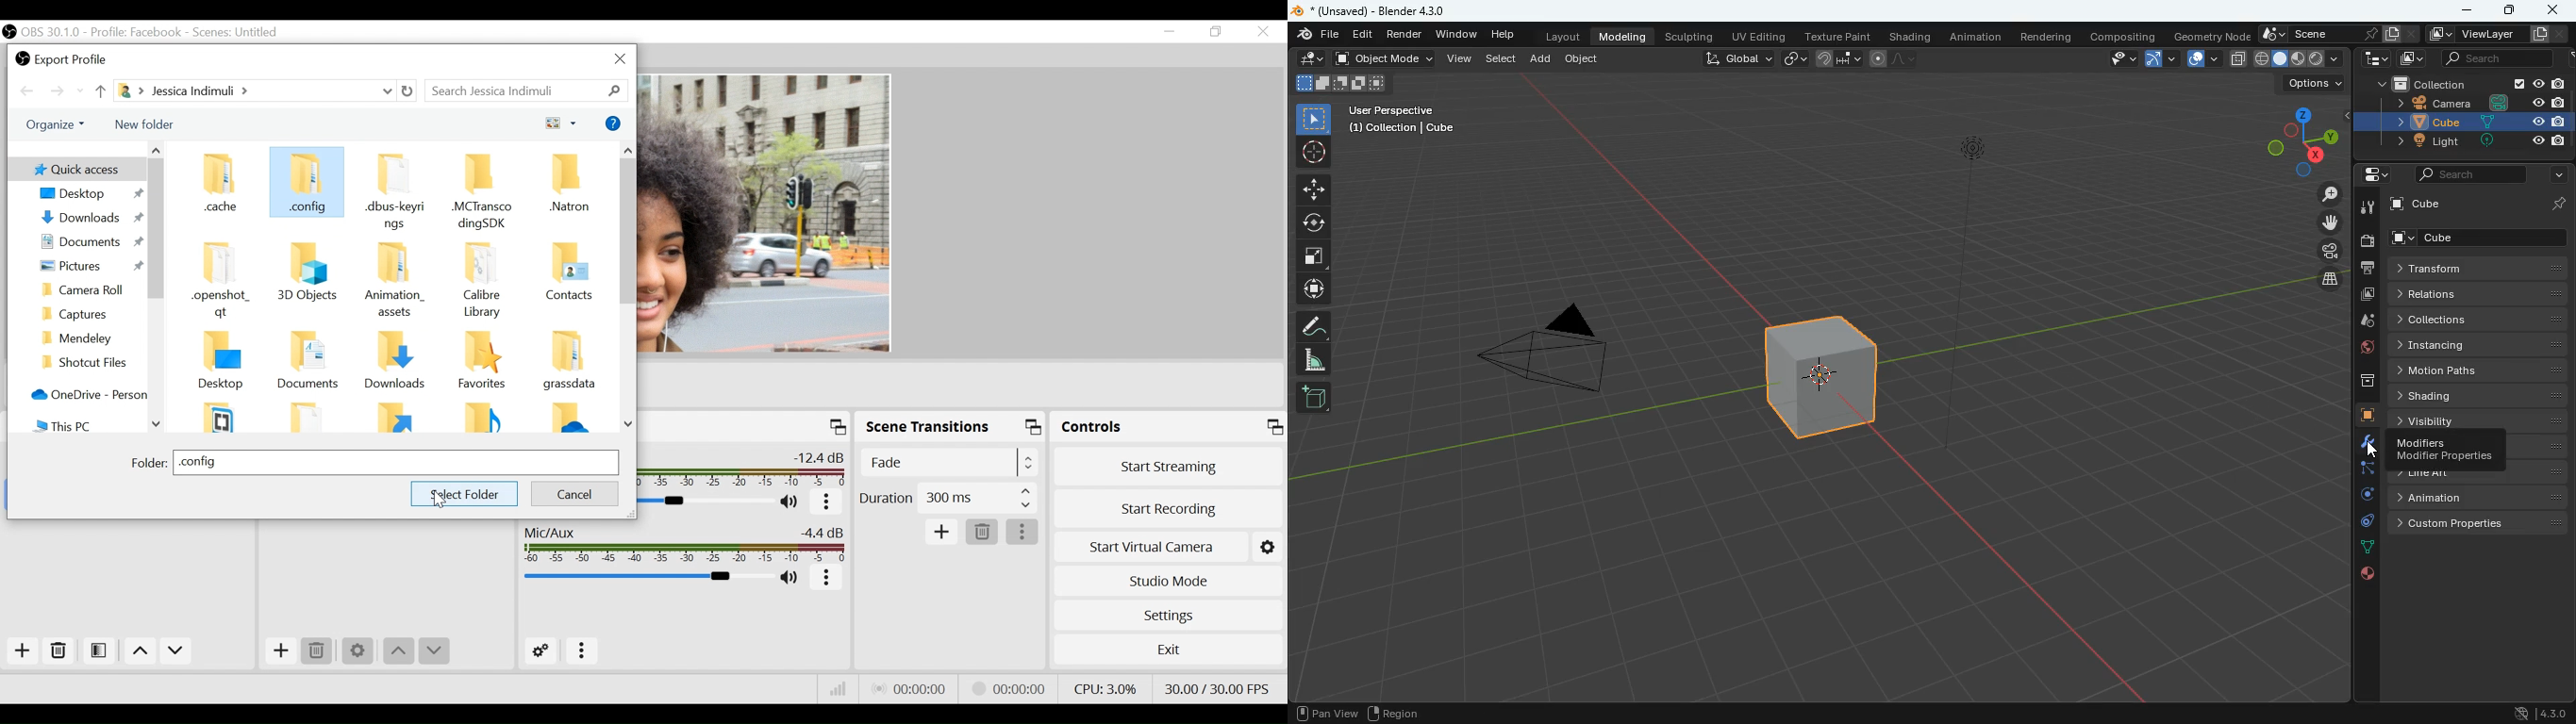 The image size is (2576, 728). What do you see at coordinates (156, 229) in the screenshot?
I see `Vertical Scroll bar` at bounding box center [156, 229].